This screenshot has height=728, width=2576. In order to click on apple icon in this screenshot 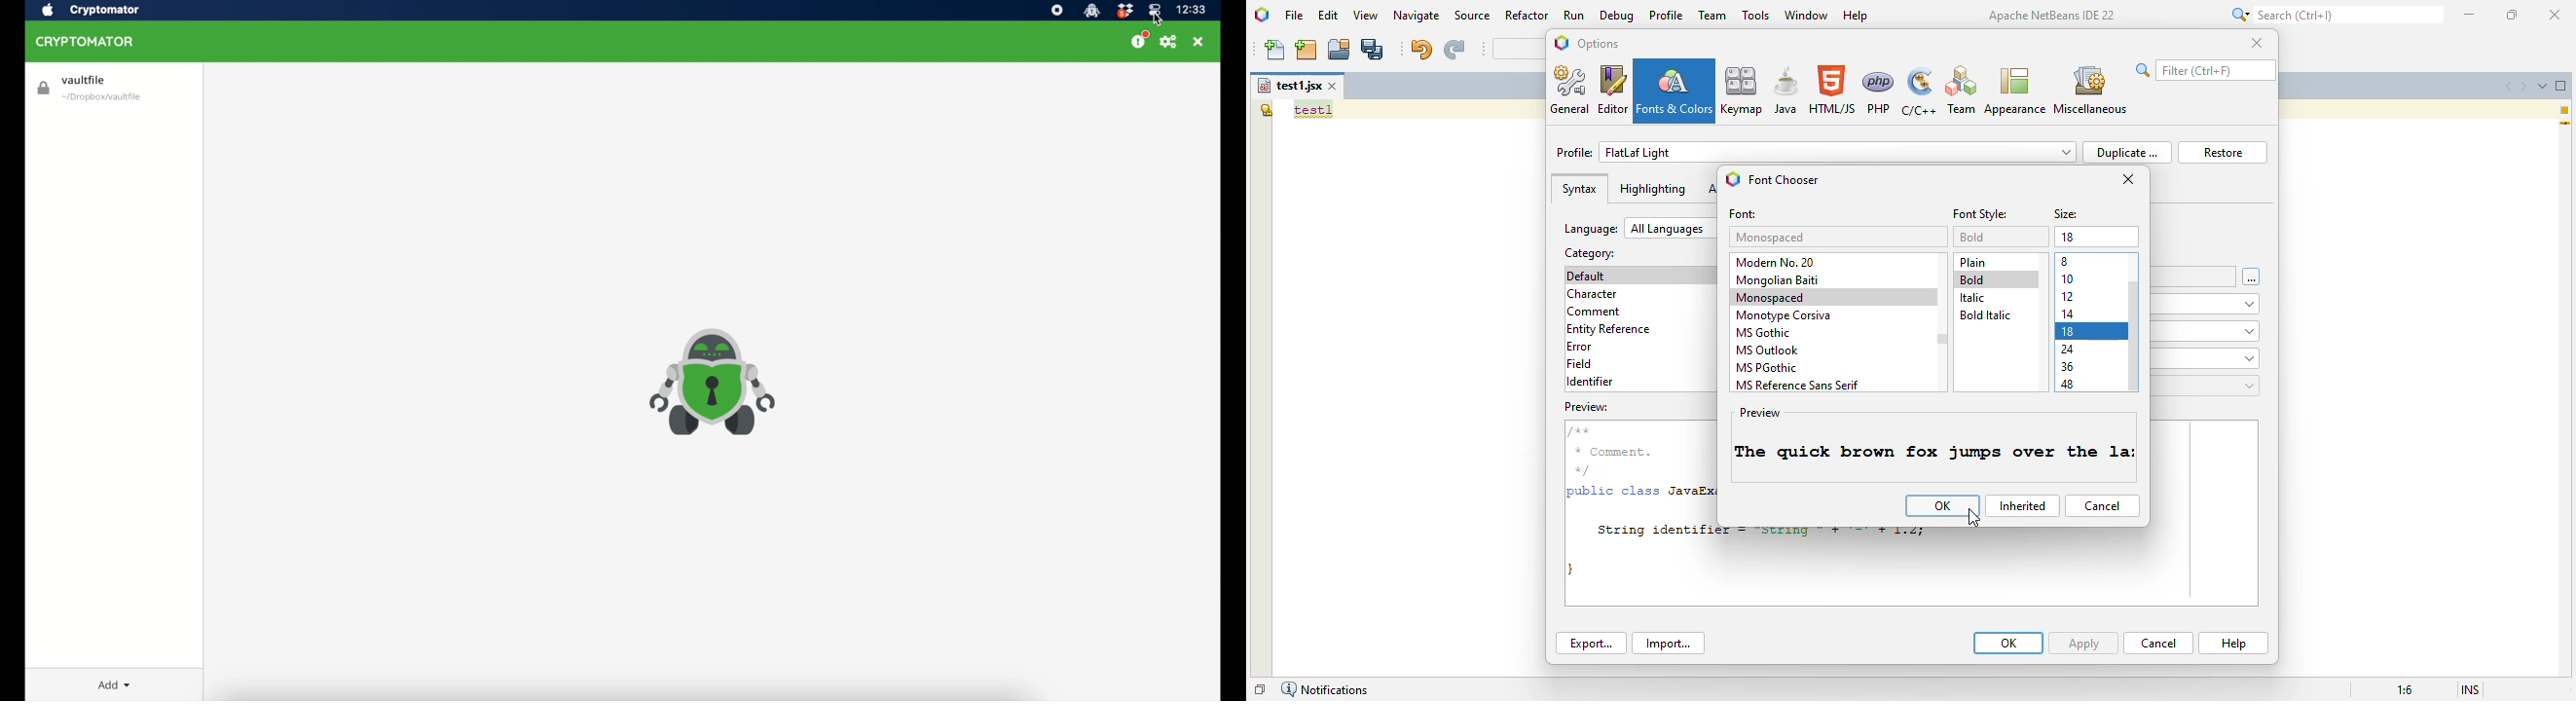, I will do `click(47, 10)`.